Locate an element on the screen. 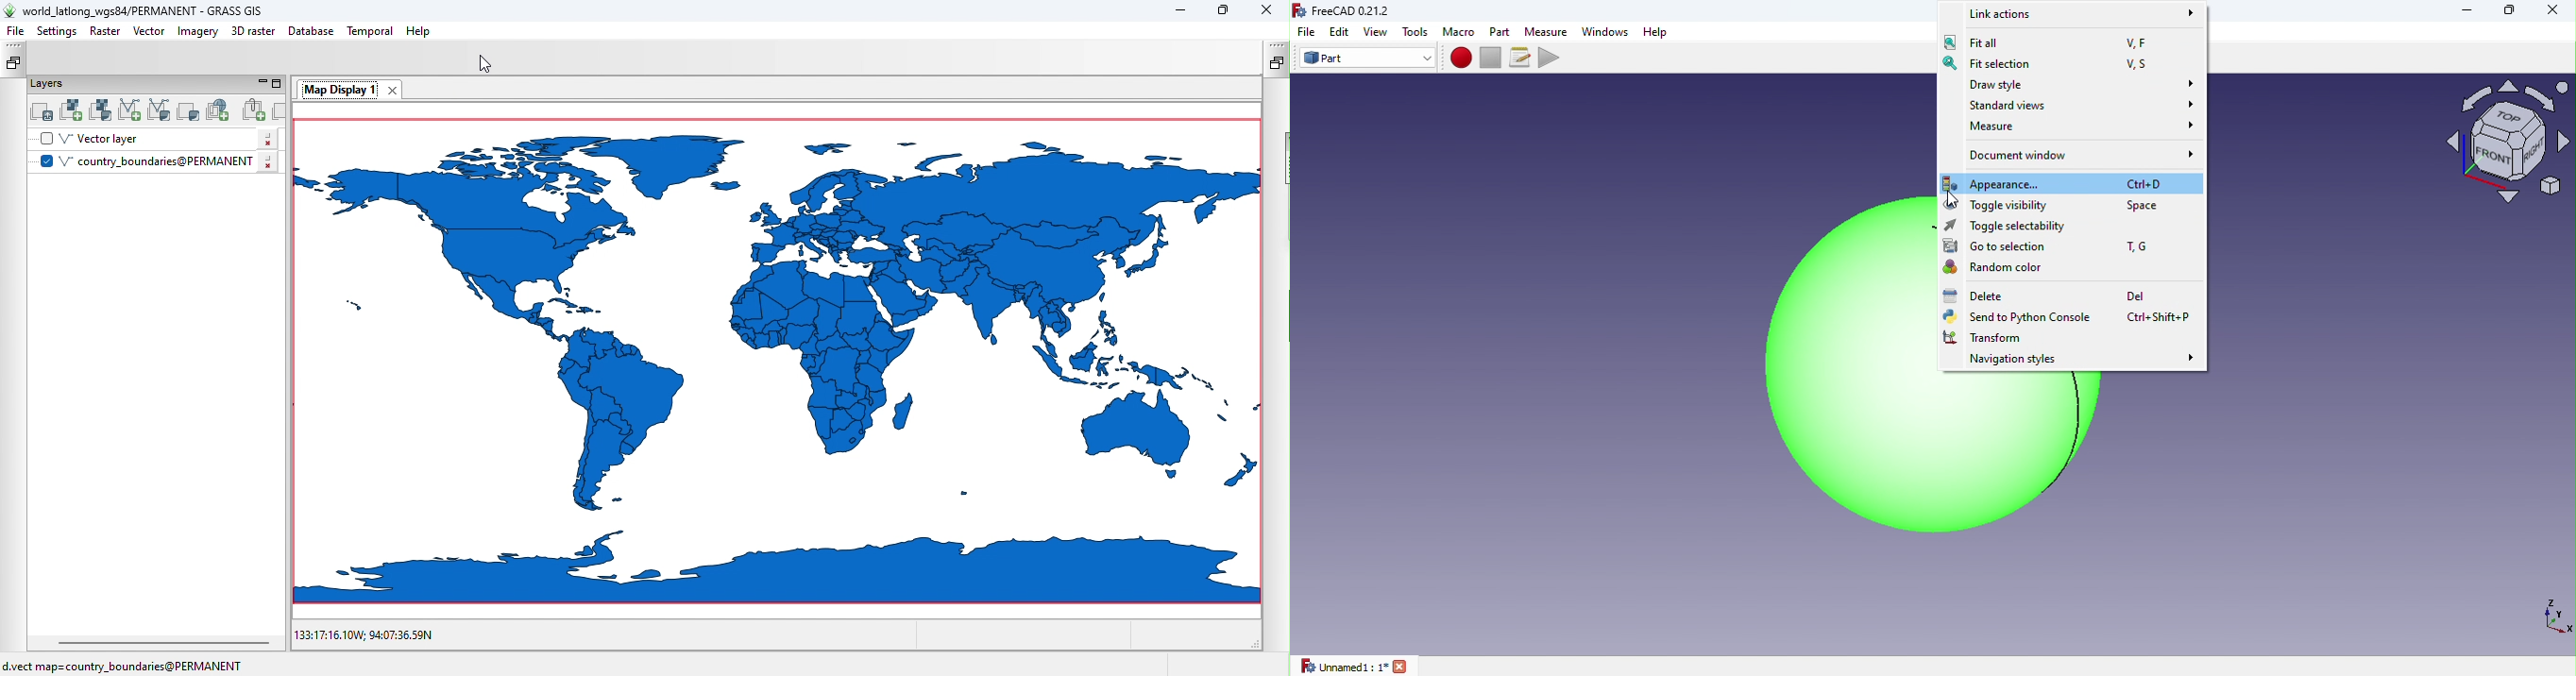  Macro is located at coordinates (1458, 32).